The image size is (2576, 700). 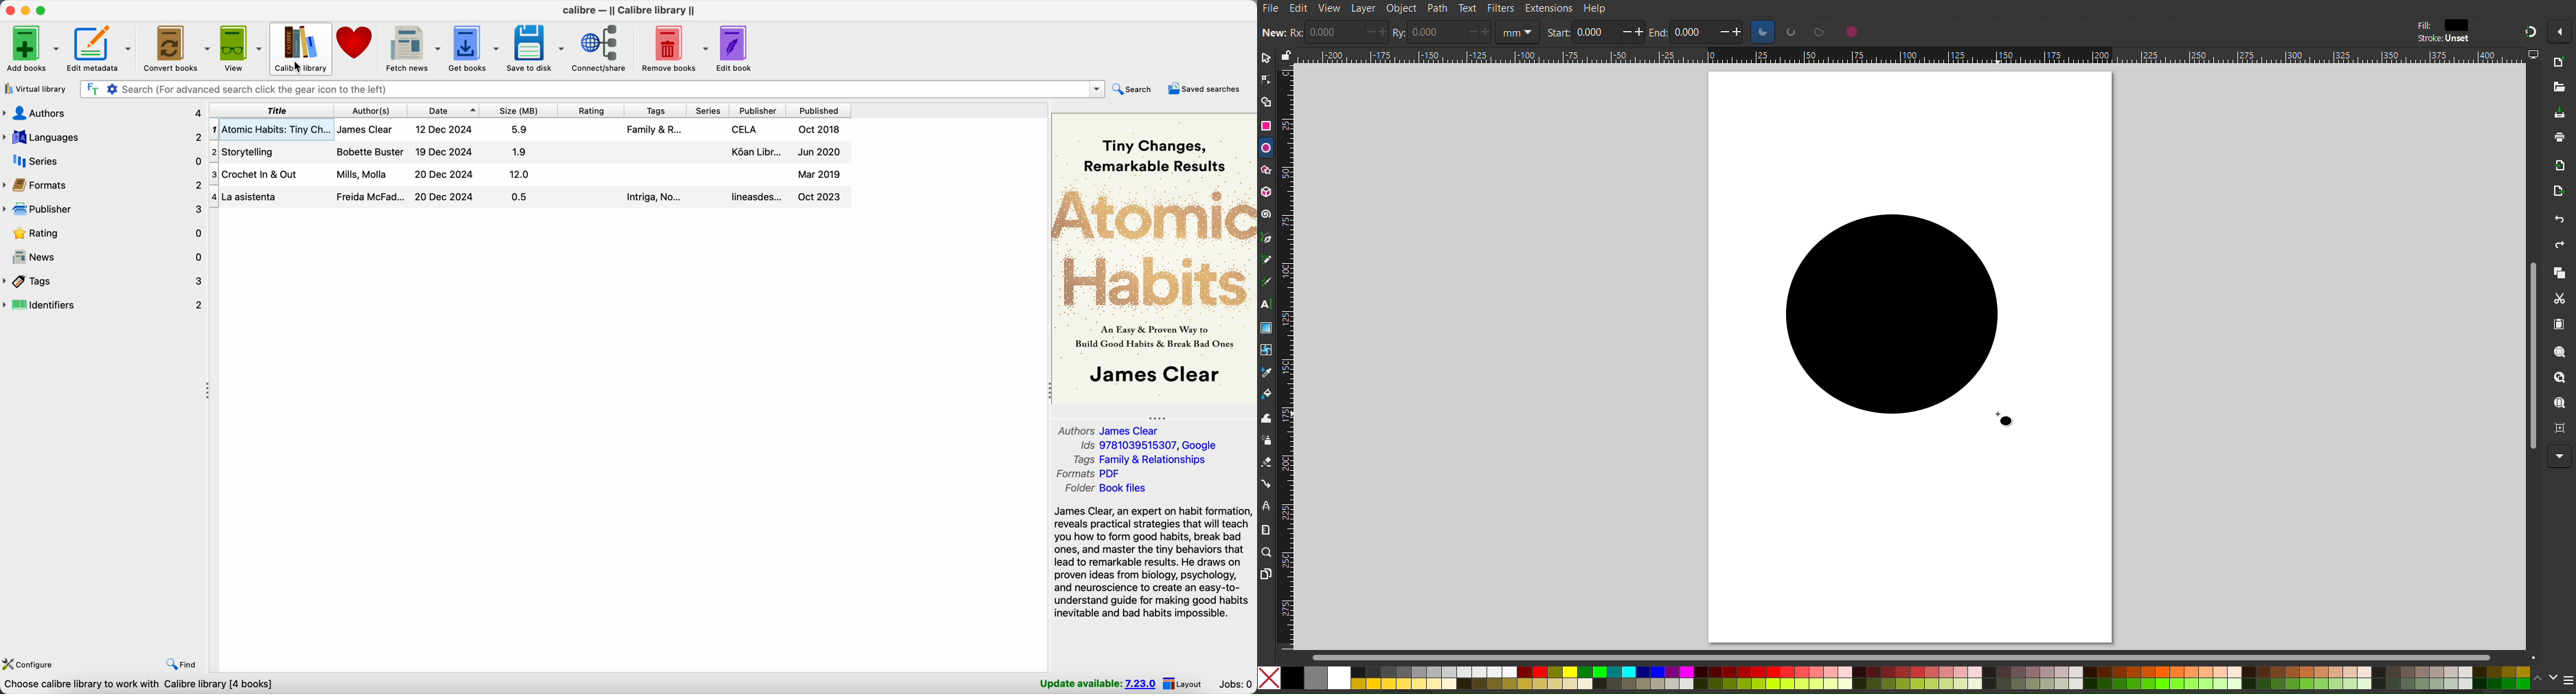 What do you see at coordinates (531, 198) in the screenshot?
I see `La Asistenta book` at bounding box center [531, 198].